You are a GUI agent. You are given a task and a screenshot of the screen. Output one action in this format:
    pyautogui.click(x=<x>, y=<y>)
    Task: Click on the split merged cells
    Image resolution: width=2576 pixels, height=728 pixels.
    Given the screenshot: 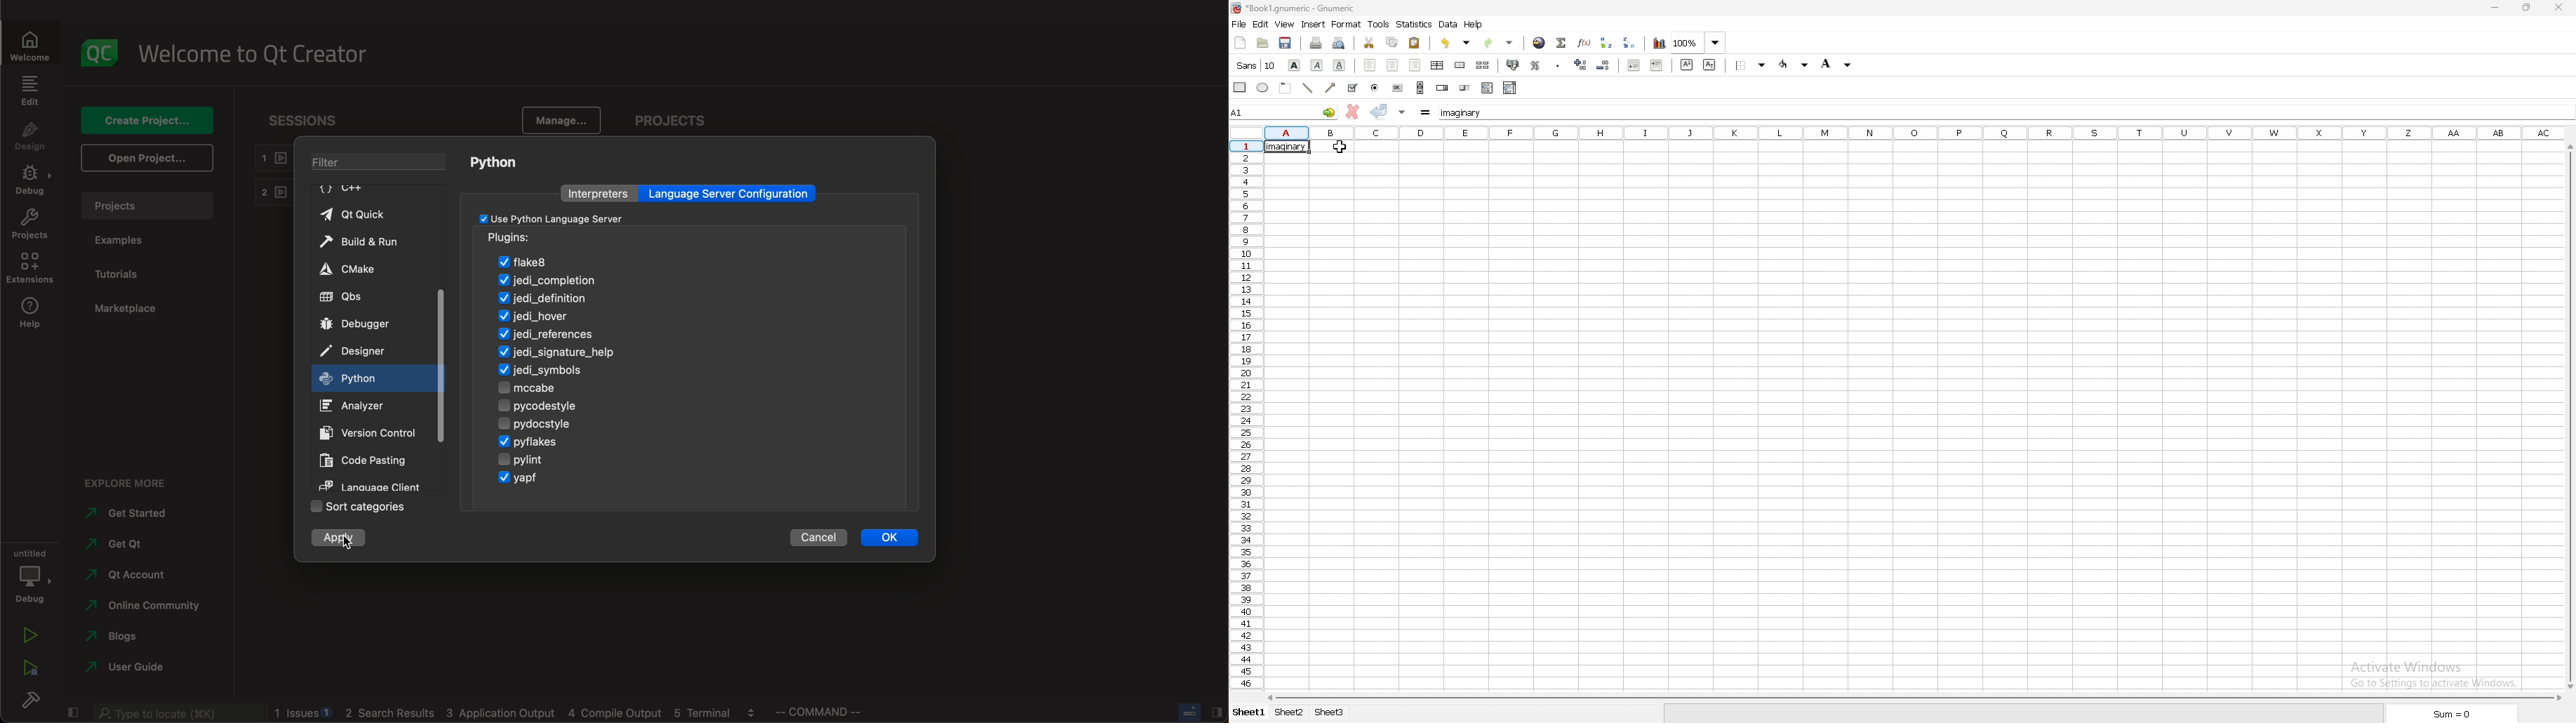 What is the action you would take?
    pyautogui.click(x=1483, y=65)
    